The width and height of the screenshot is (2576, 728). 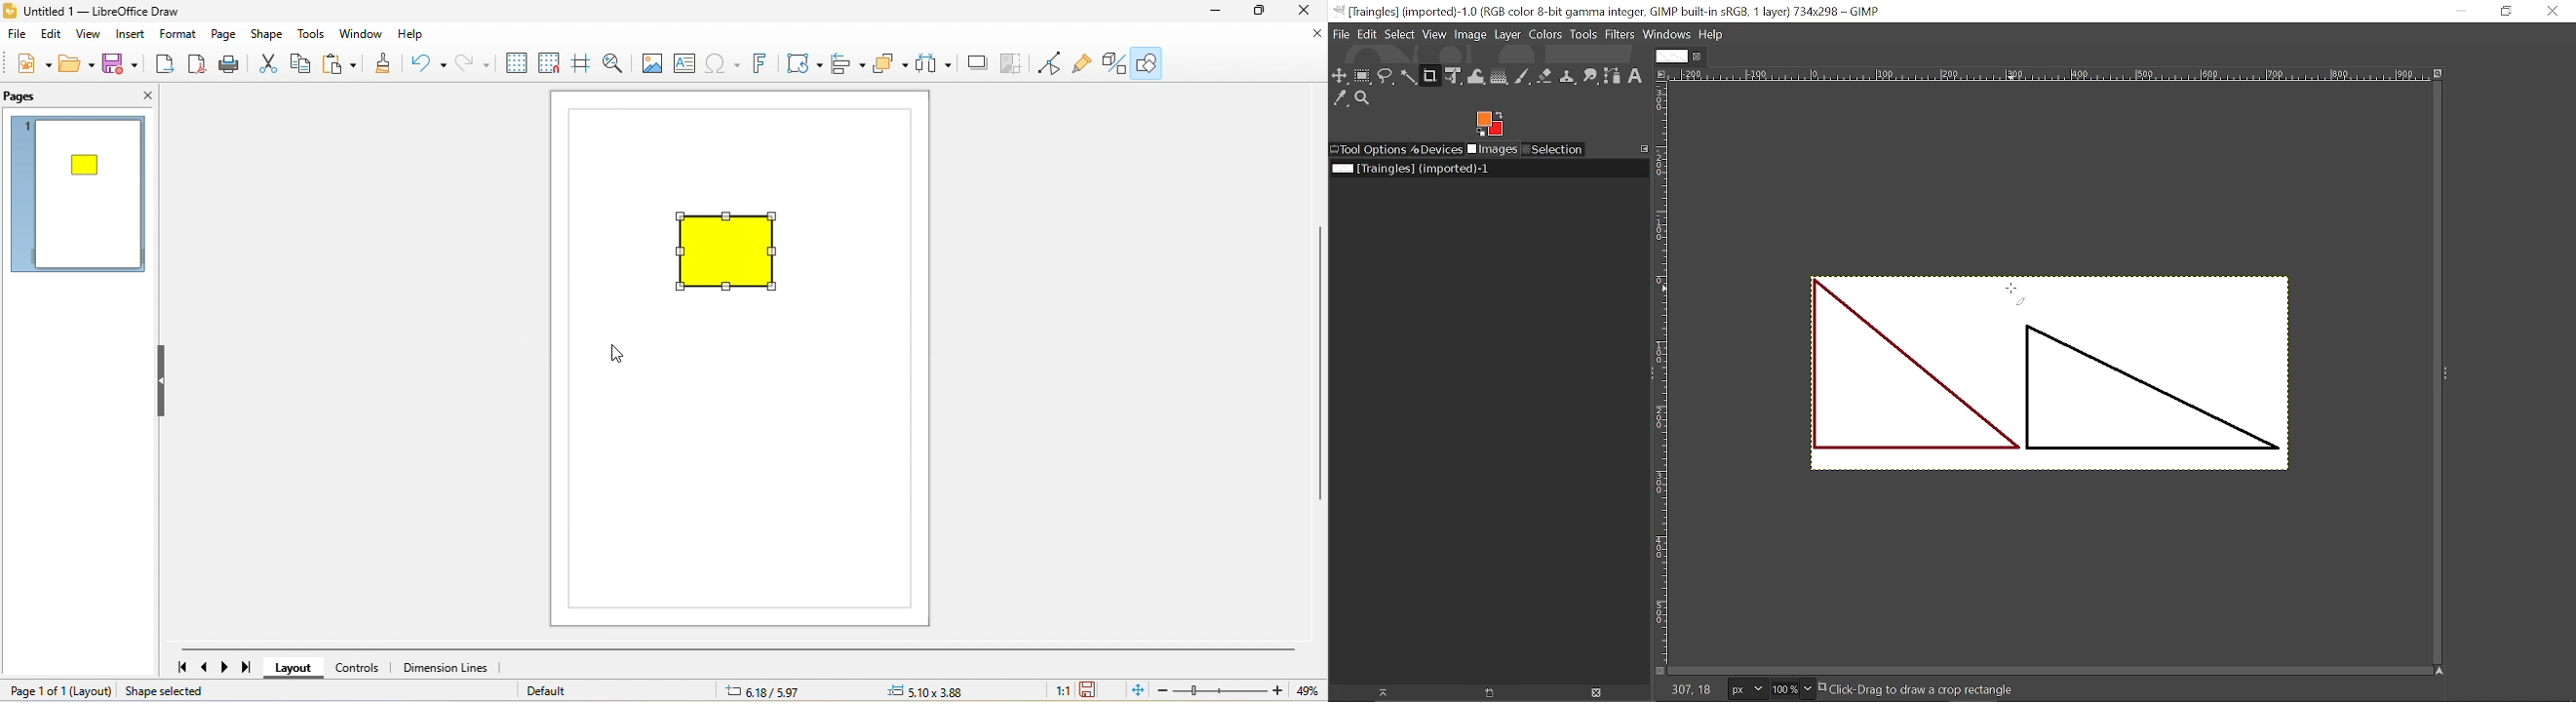 I want to click on Minimize, so click(x=2469, y=11).